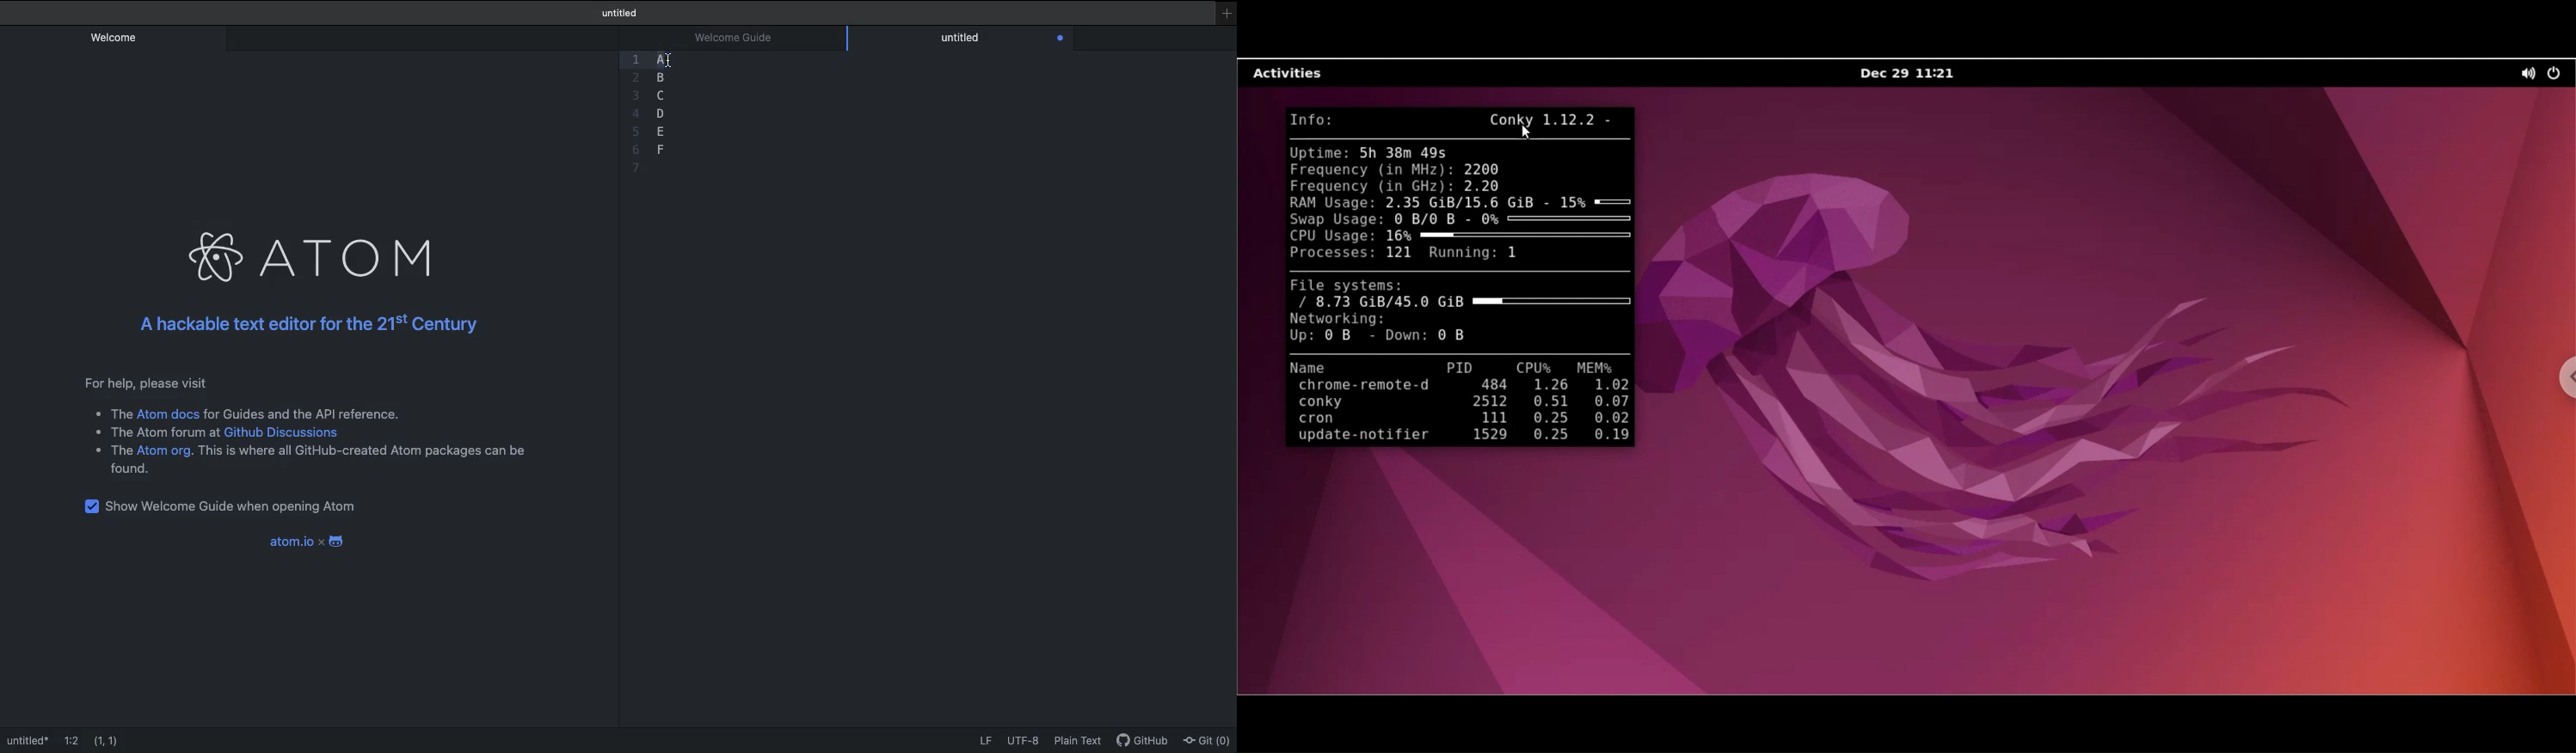  Describe the element at coordinates (635, 132) in the screenshot. I see `5` at that location.